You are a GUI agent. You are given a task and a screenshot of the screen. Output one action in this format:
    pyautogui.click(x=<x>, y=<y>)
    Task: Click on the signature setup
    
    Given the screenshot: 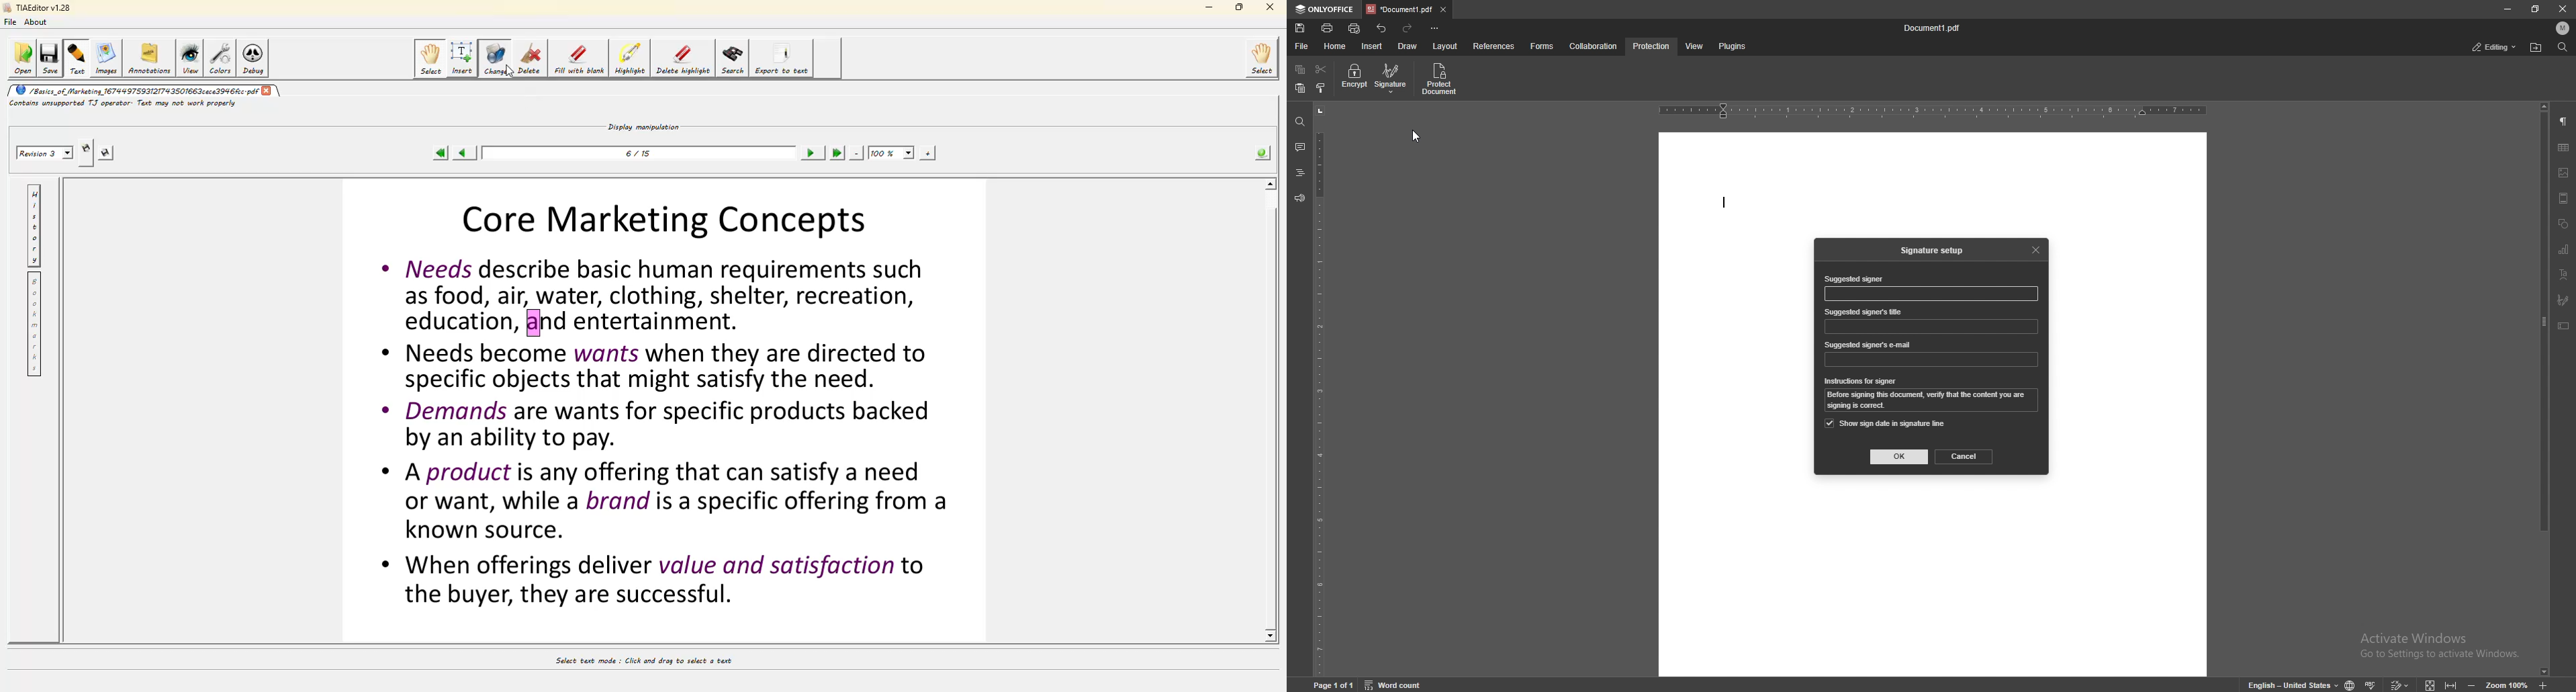 What is the action you would take?
    pyautogui.click(x=1935, y=251)
    